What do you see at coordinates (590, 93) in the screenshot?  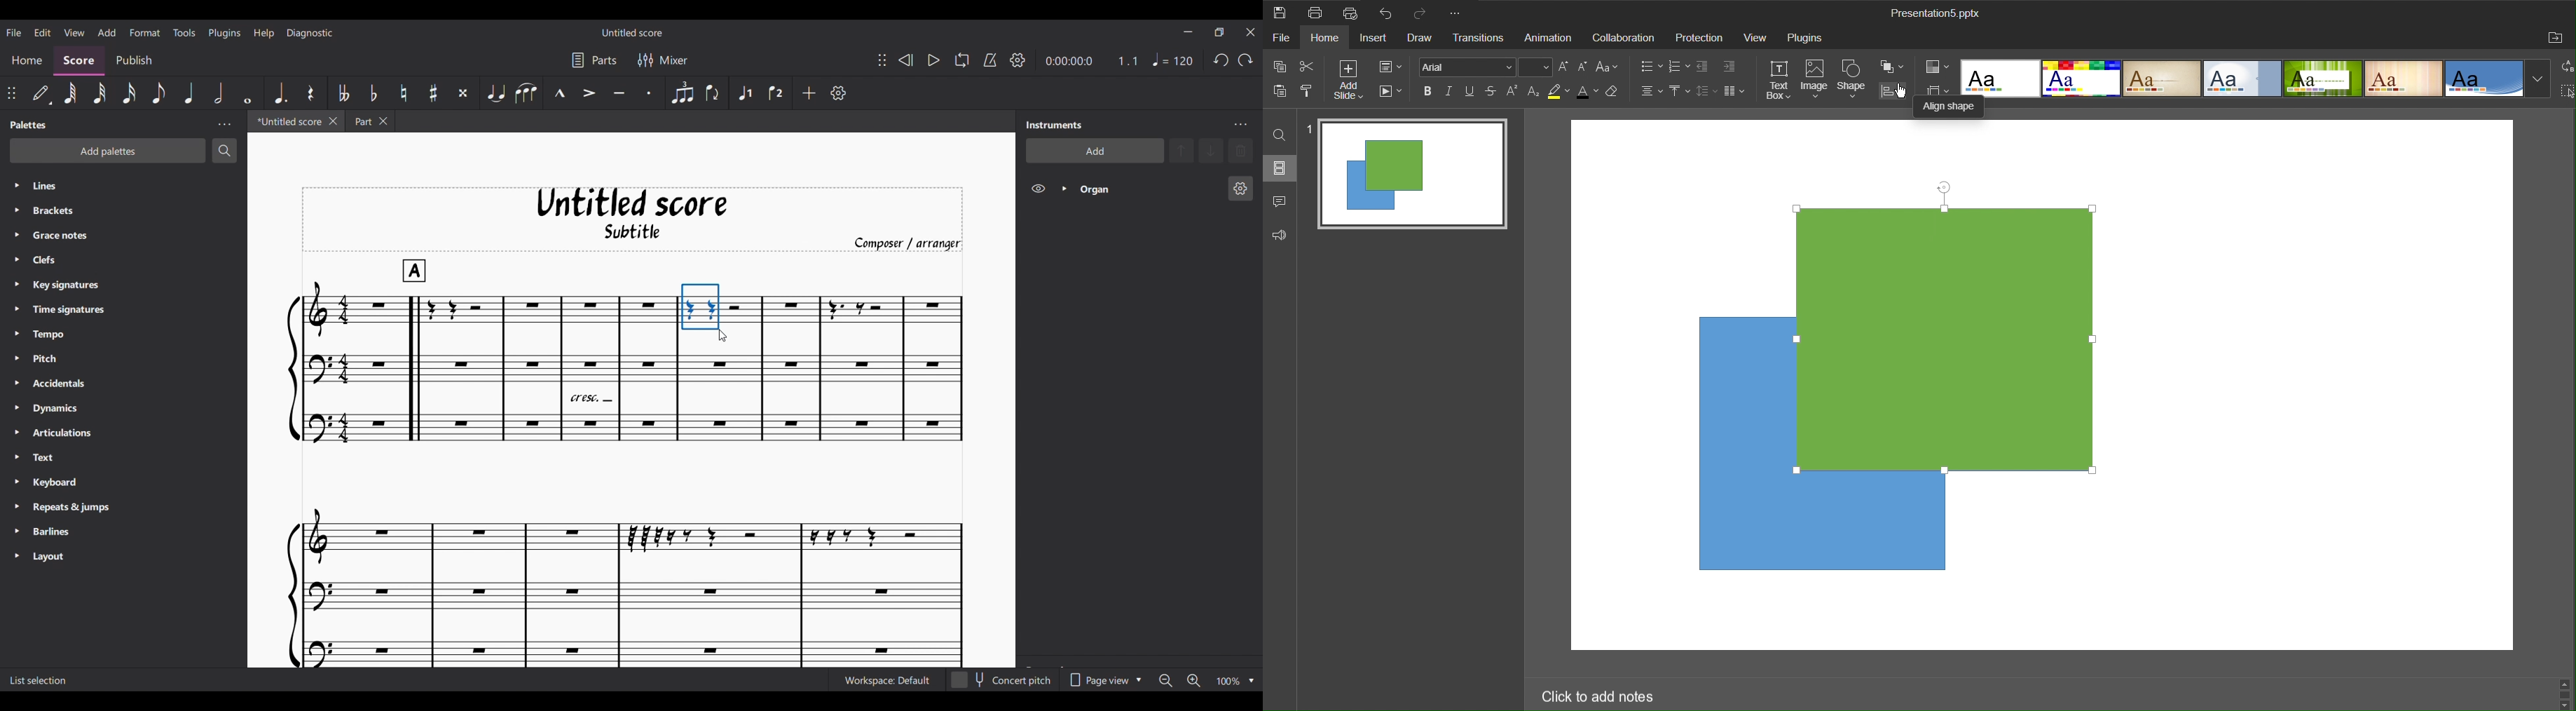 I see `Accent` at bounding box center [590, 93].